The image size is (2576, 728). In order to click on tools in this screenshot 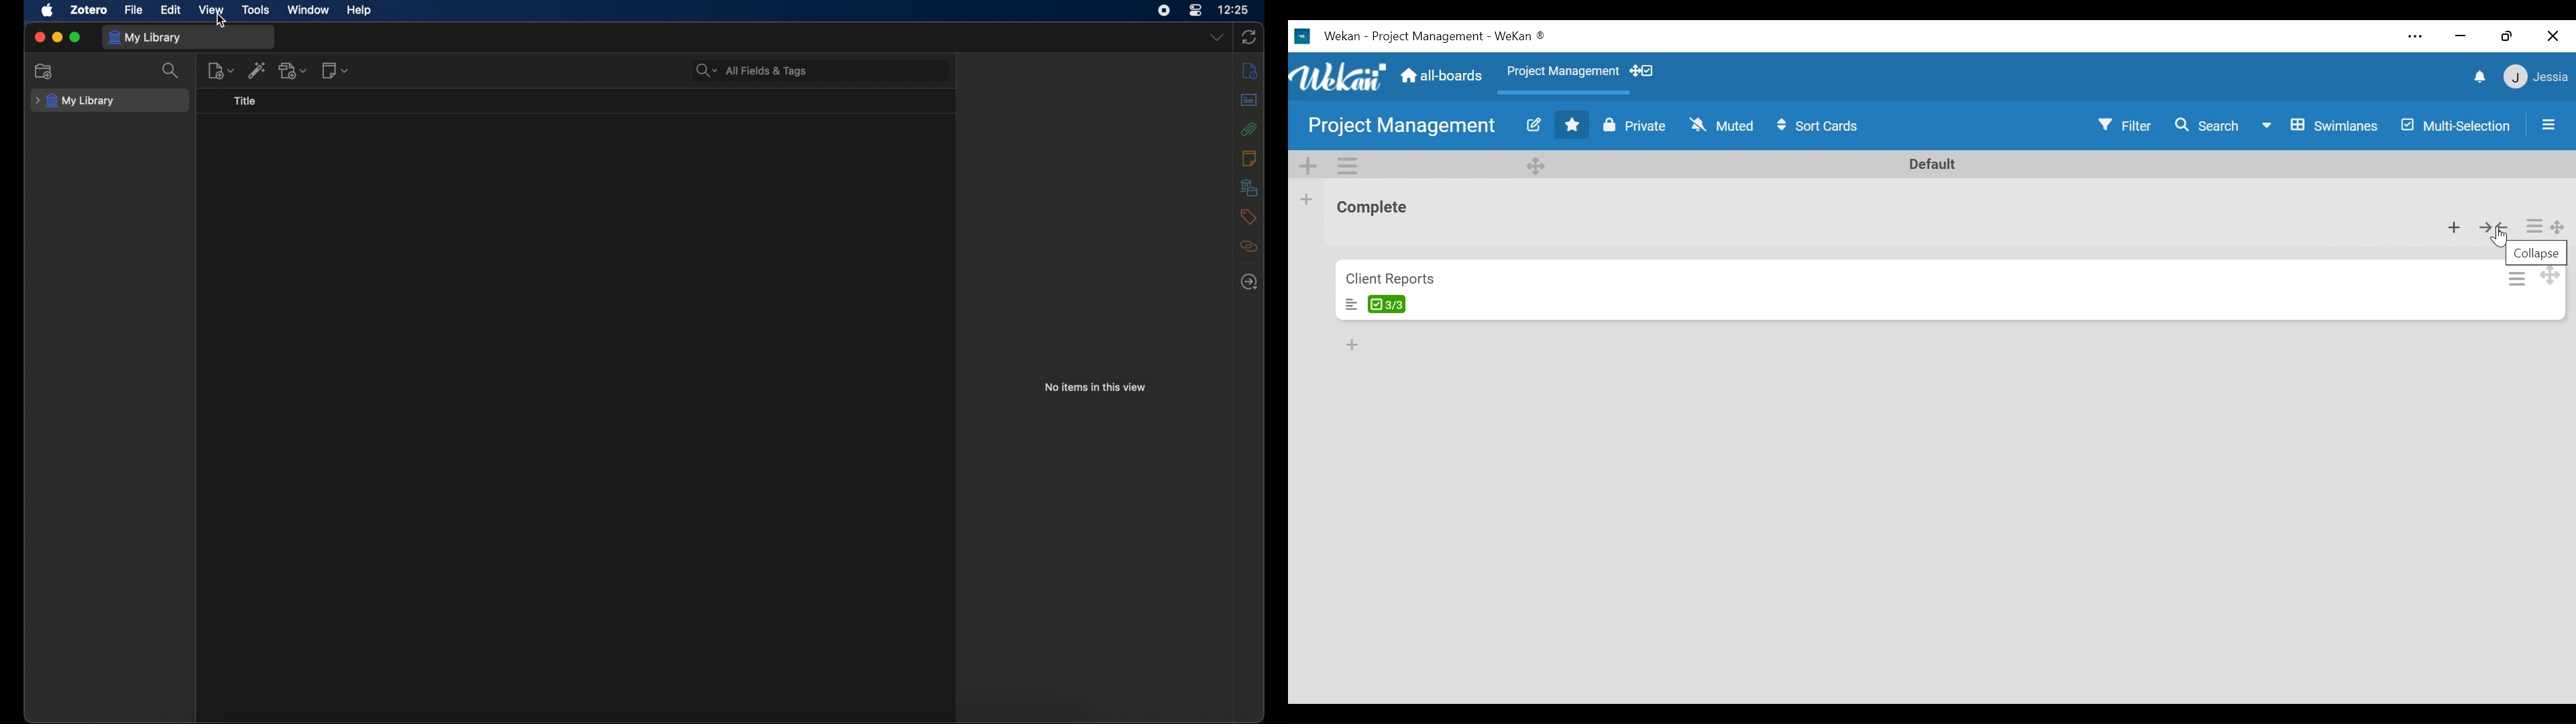, I will do `click(256, 10)`.